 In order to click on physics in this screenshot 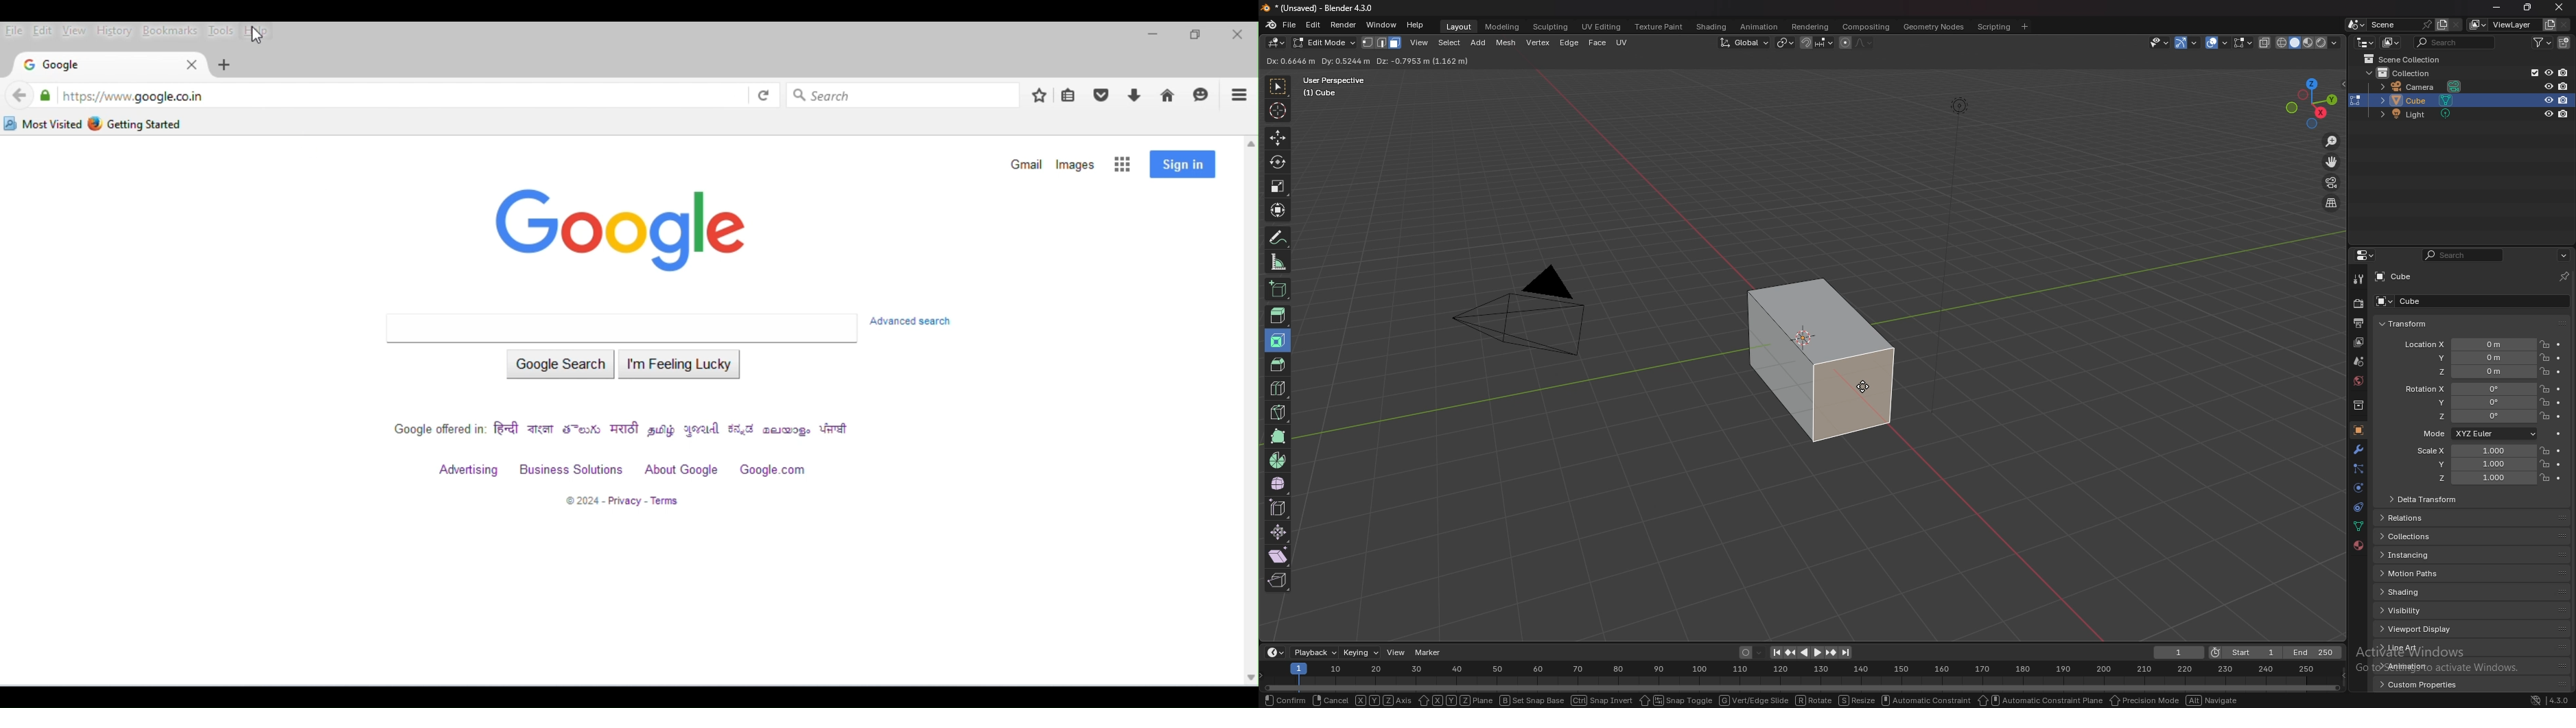, I will do `click(2357, 508)`.